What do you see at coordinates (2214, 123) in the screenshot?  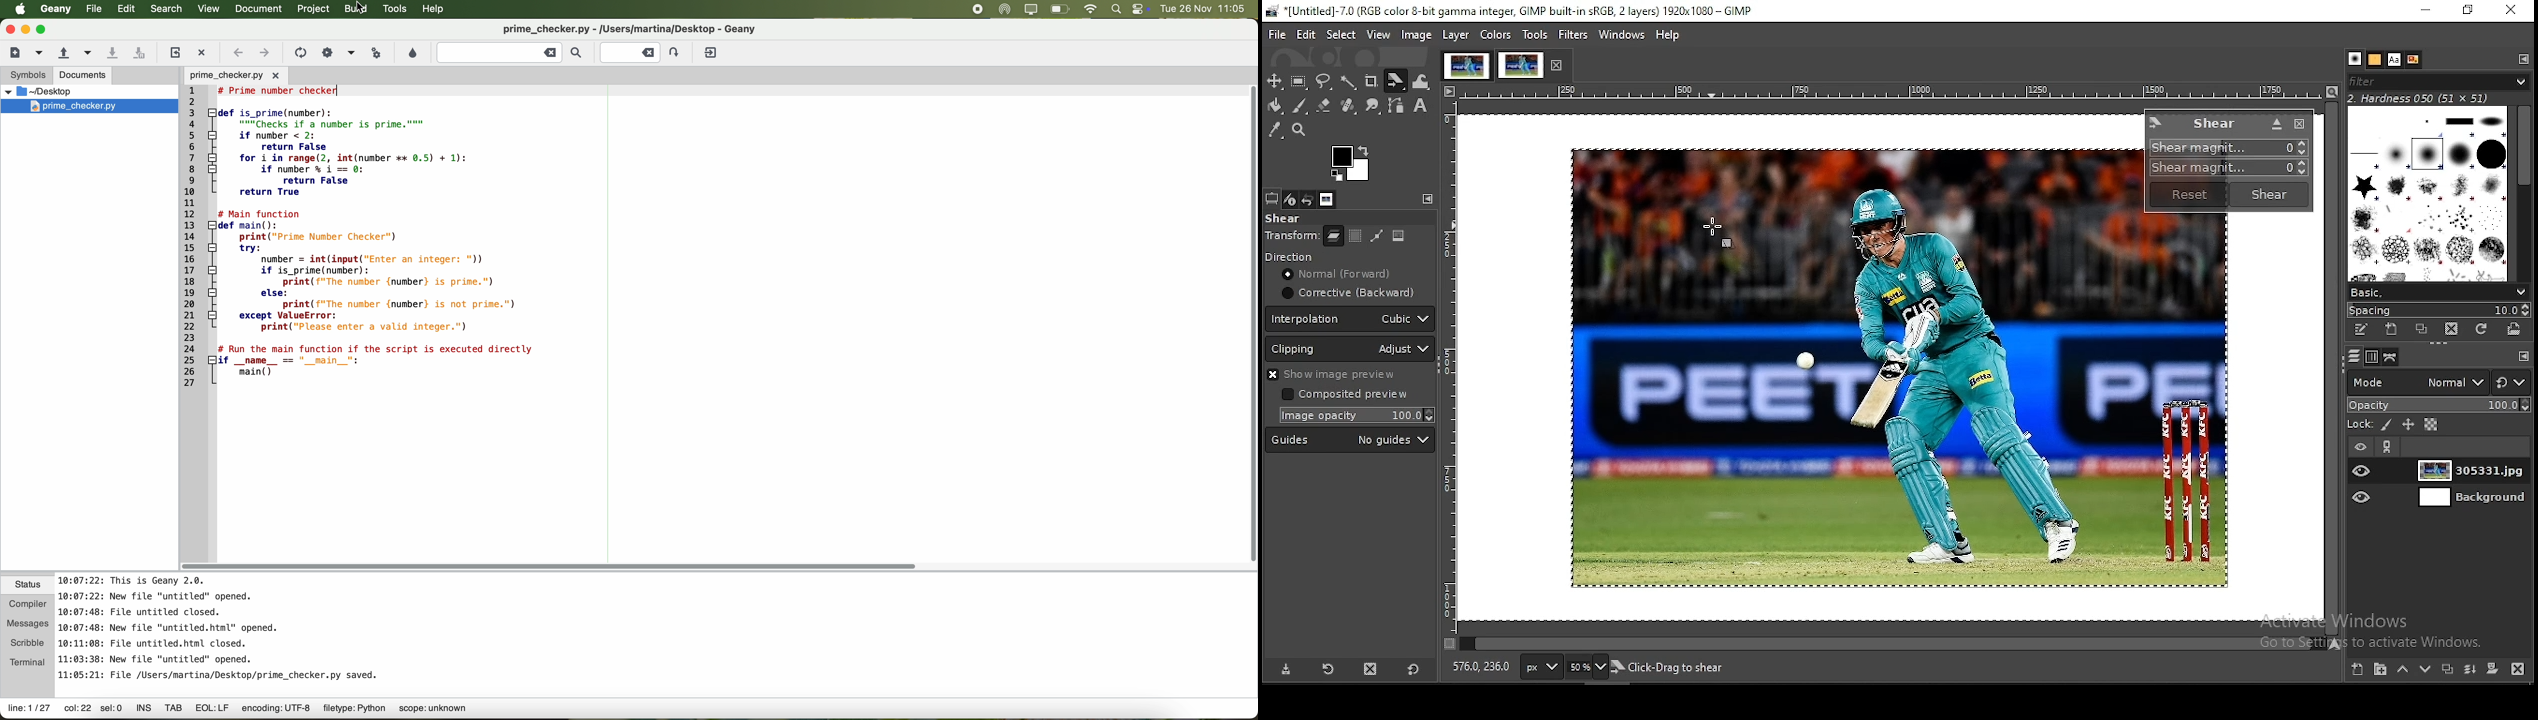 I see `shear` at bounding box center [2214, 123].